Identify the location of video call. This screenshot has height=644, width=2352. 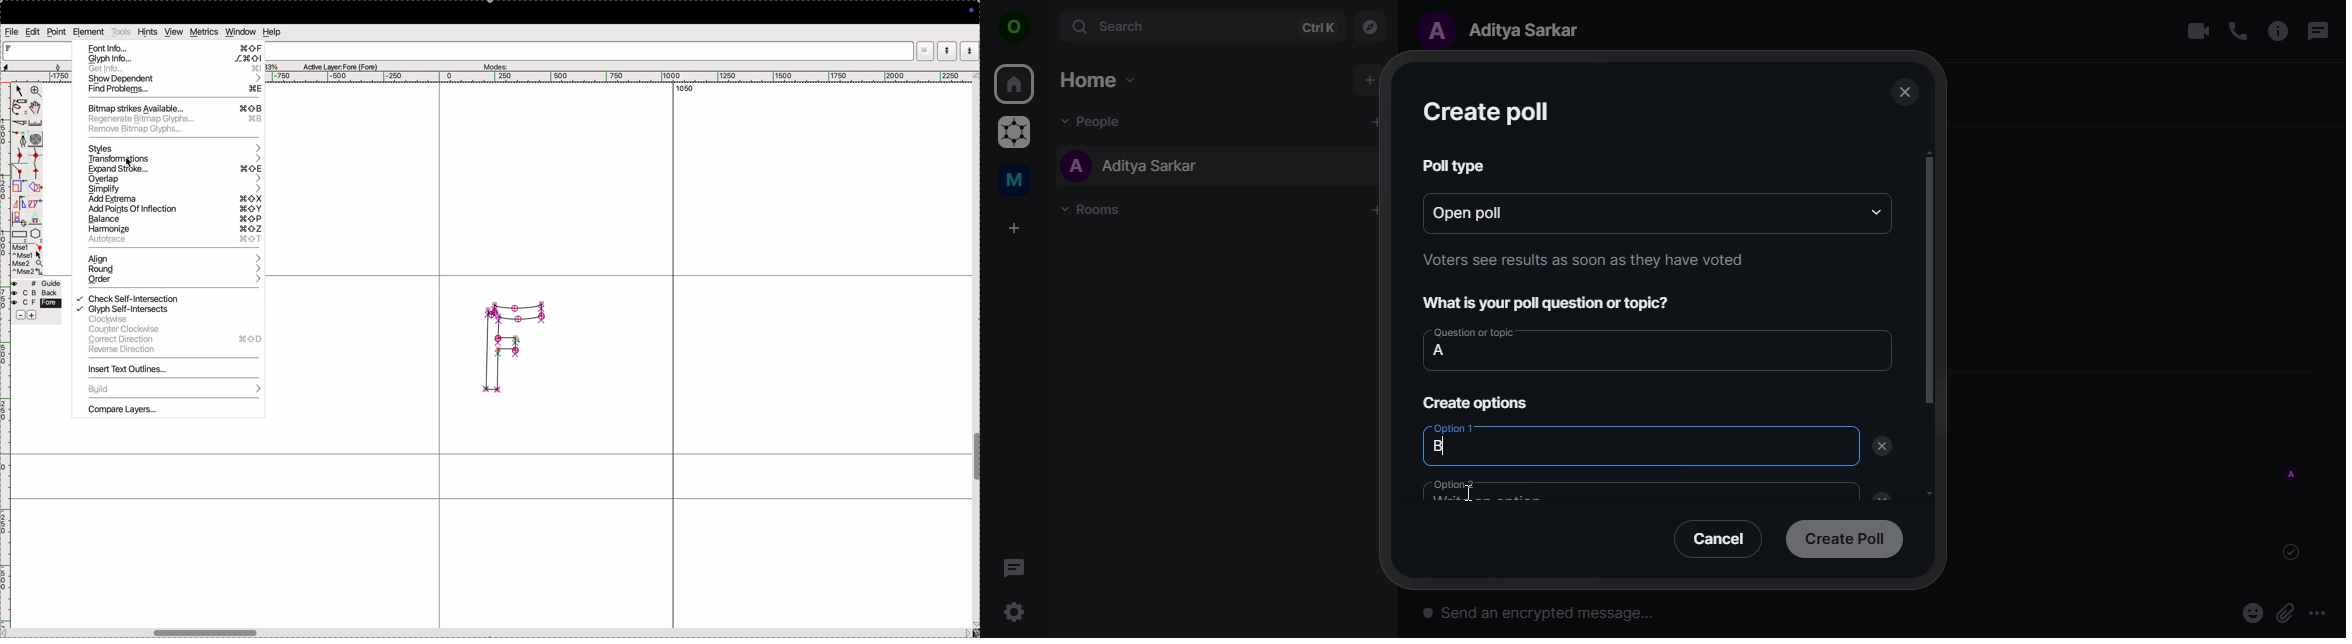
(2197, 31).